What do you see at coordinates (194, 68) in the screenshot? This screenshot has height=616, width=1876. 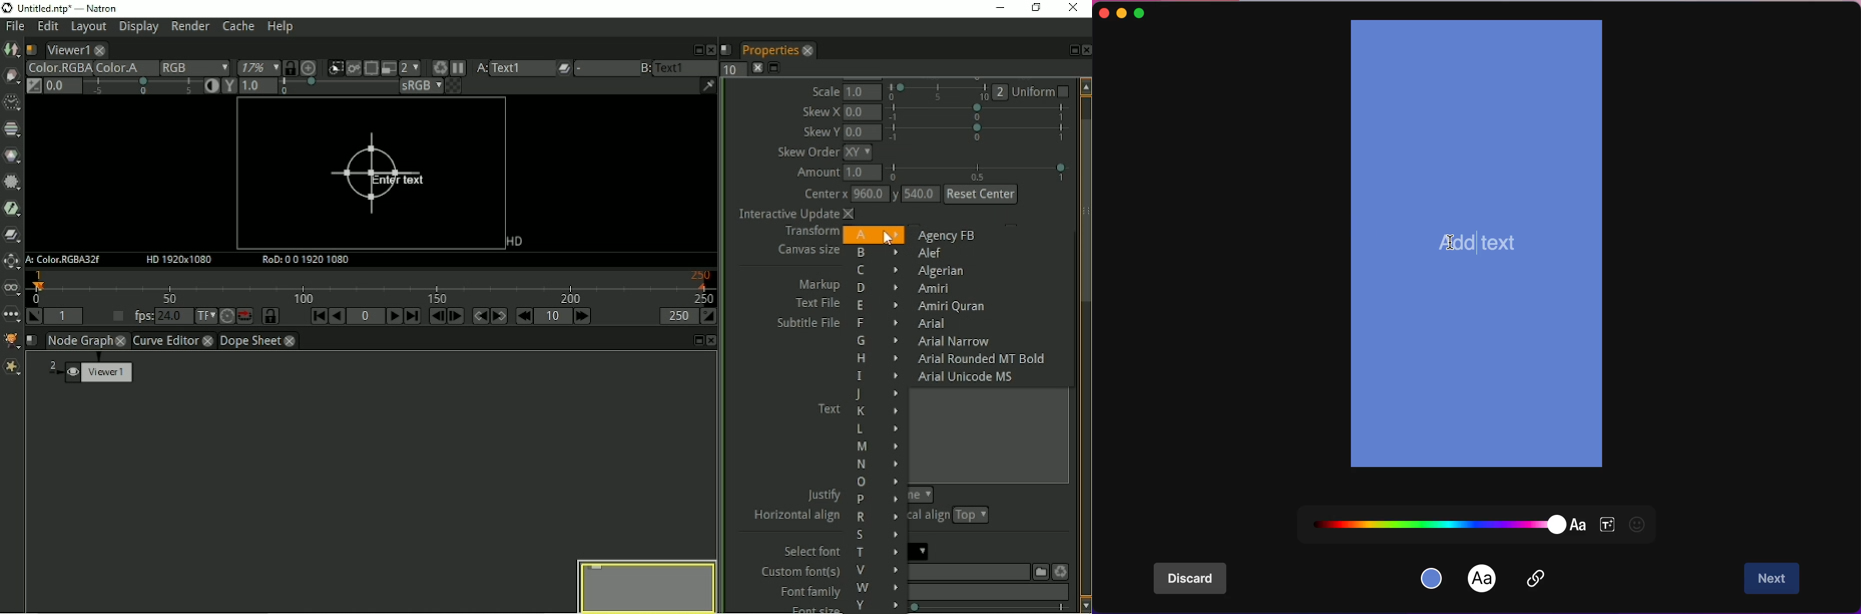 I see `RGB` at bounding box center [194, 68].